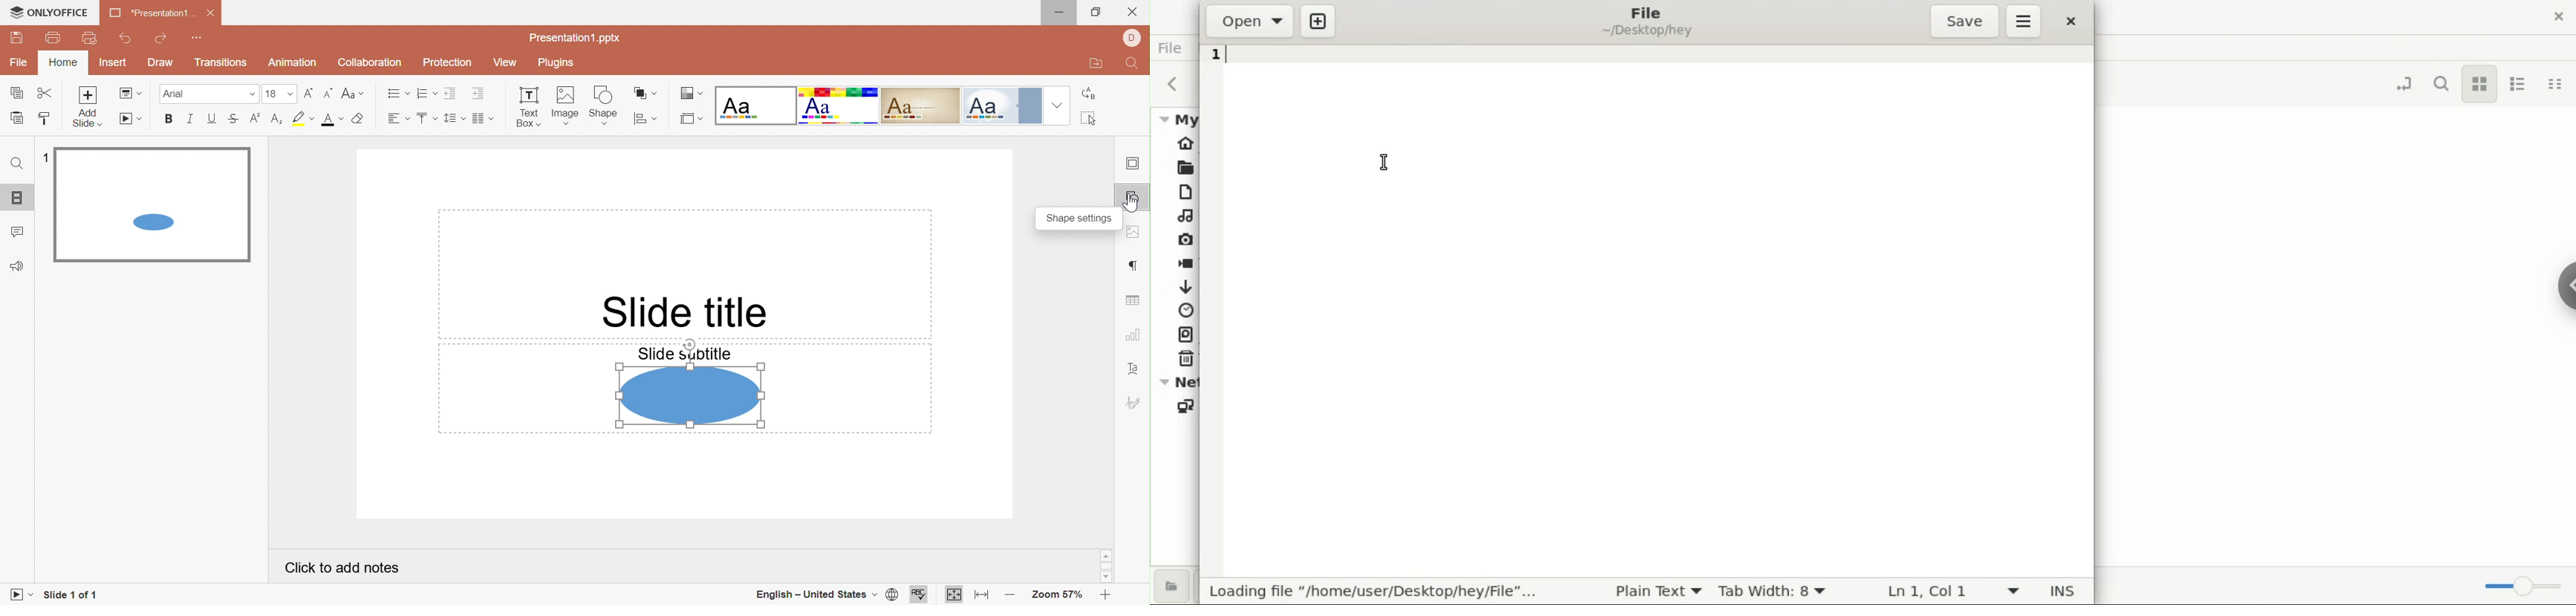  I want to click on Customize Quick Access Toolbar, so click(199, 40).